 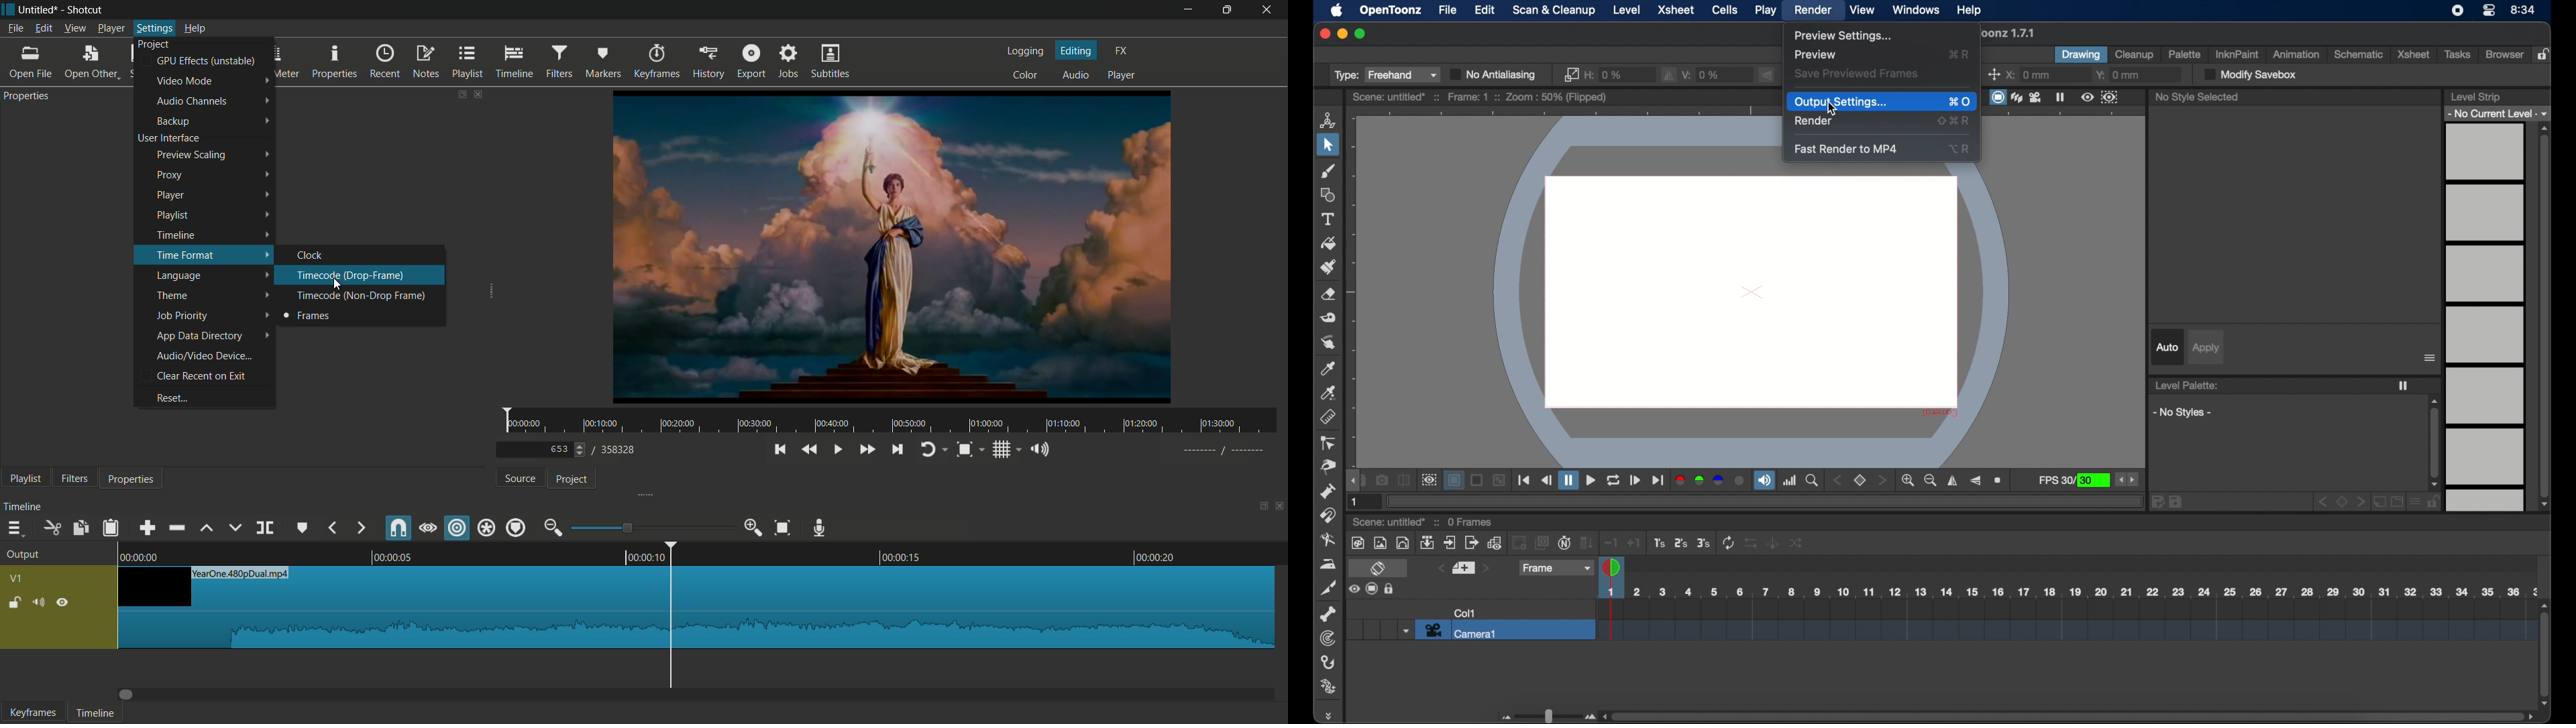 What do you see at coordinates (309, 316) in the screenshot?
I see `frames` at bounding box center [309, 316].